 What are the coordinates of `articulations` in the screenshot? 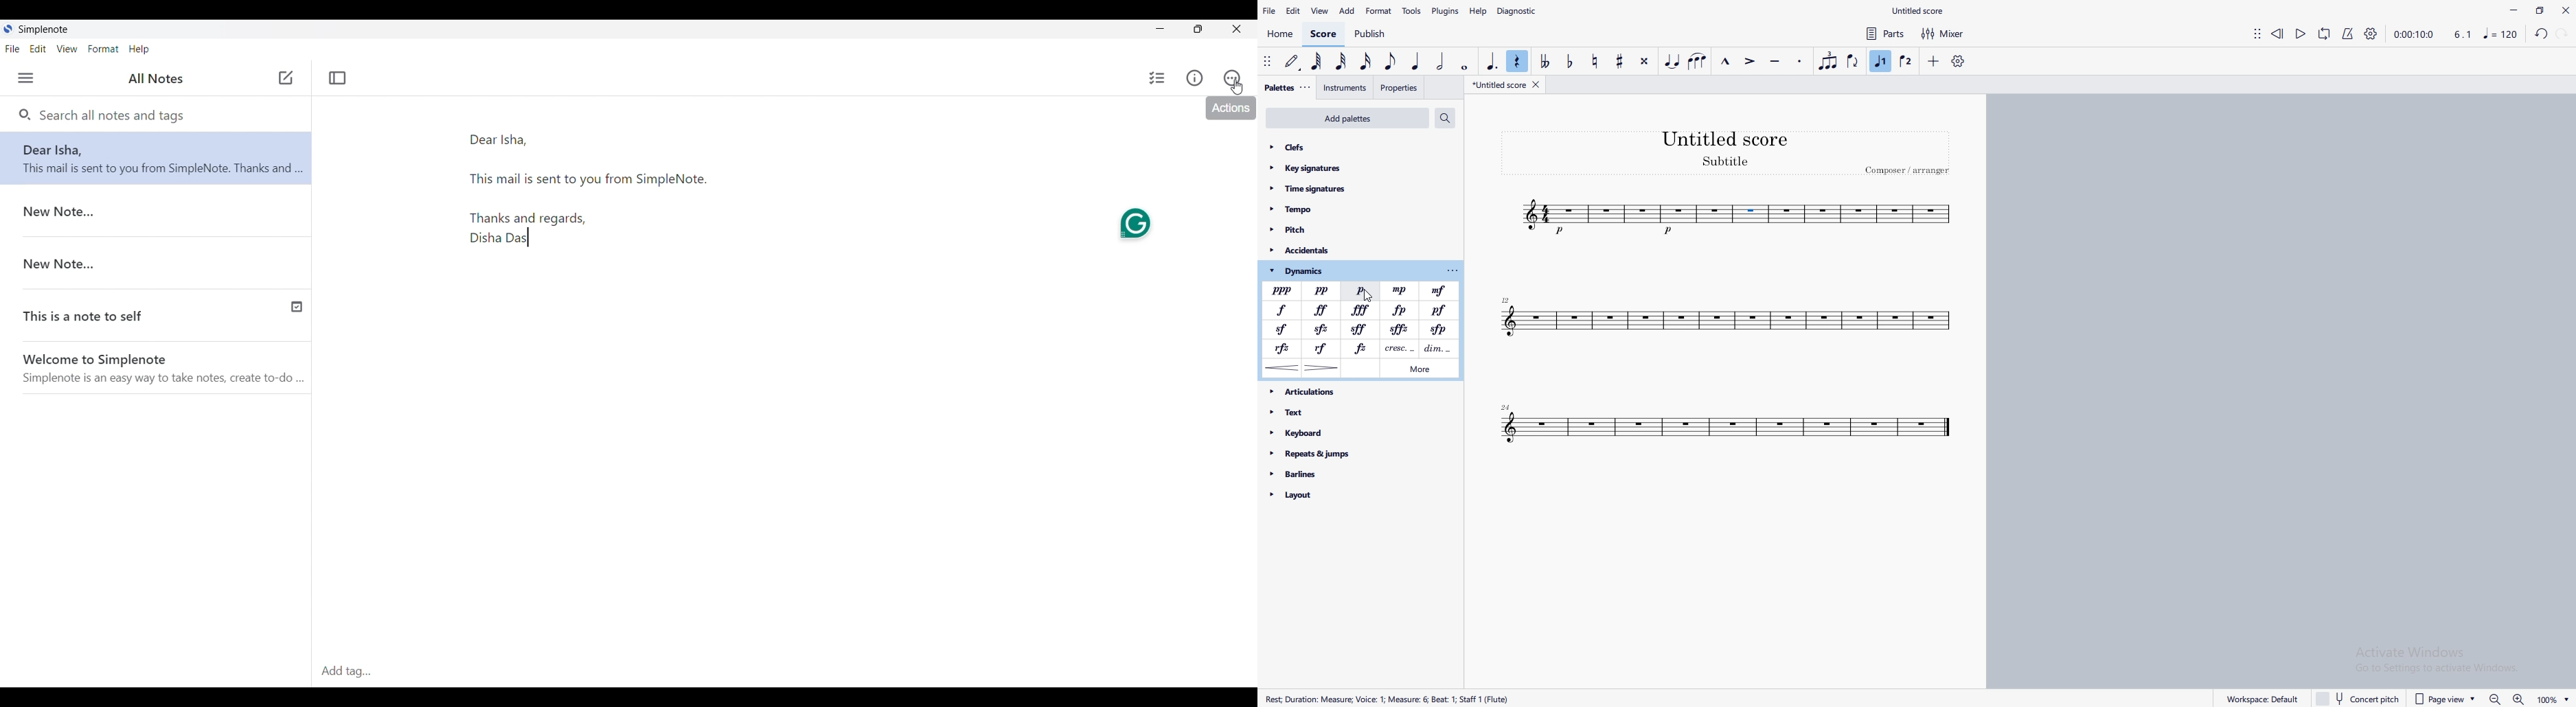 It's located at (1346, 392).